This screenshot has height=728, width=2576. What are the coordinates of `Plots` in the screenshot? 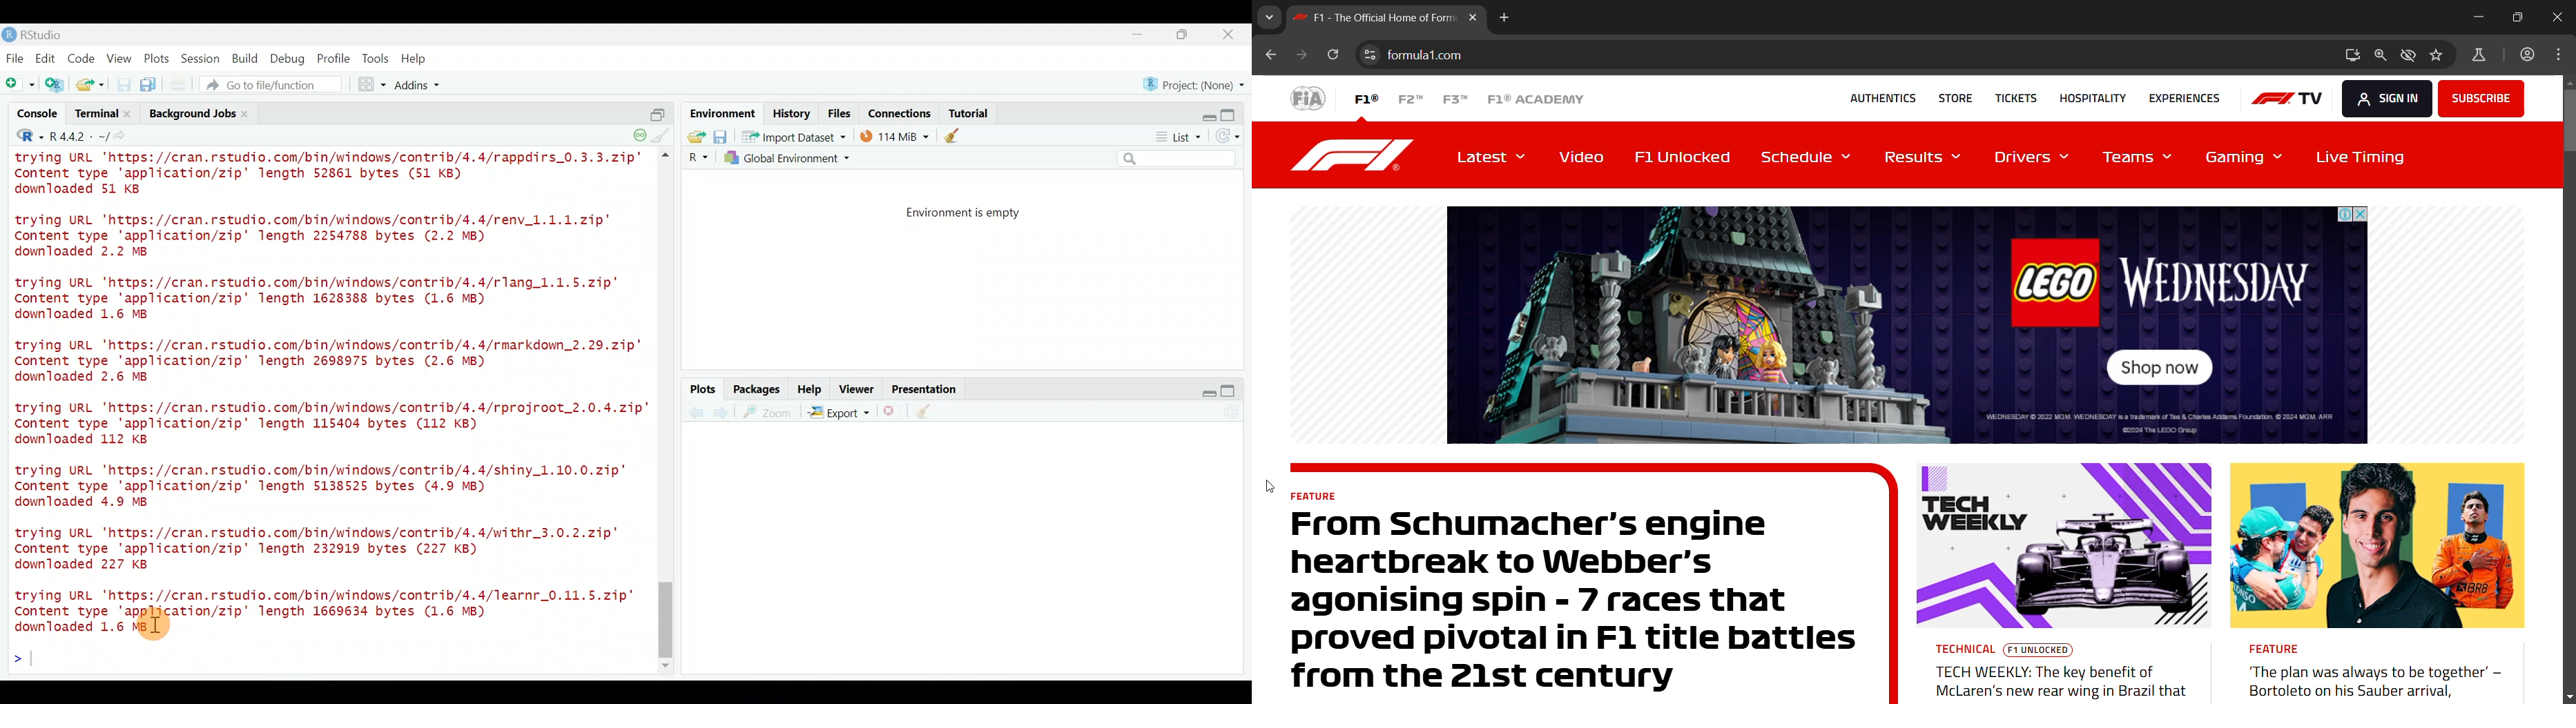 It's located at (157, 56).